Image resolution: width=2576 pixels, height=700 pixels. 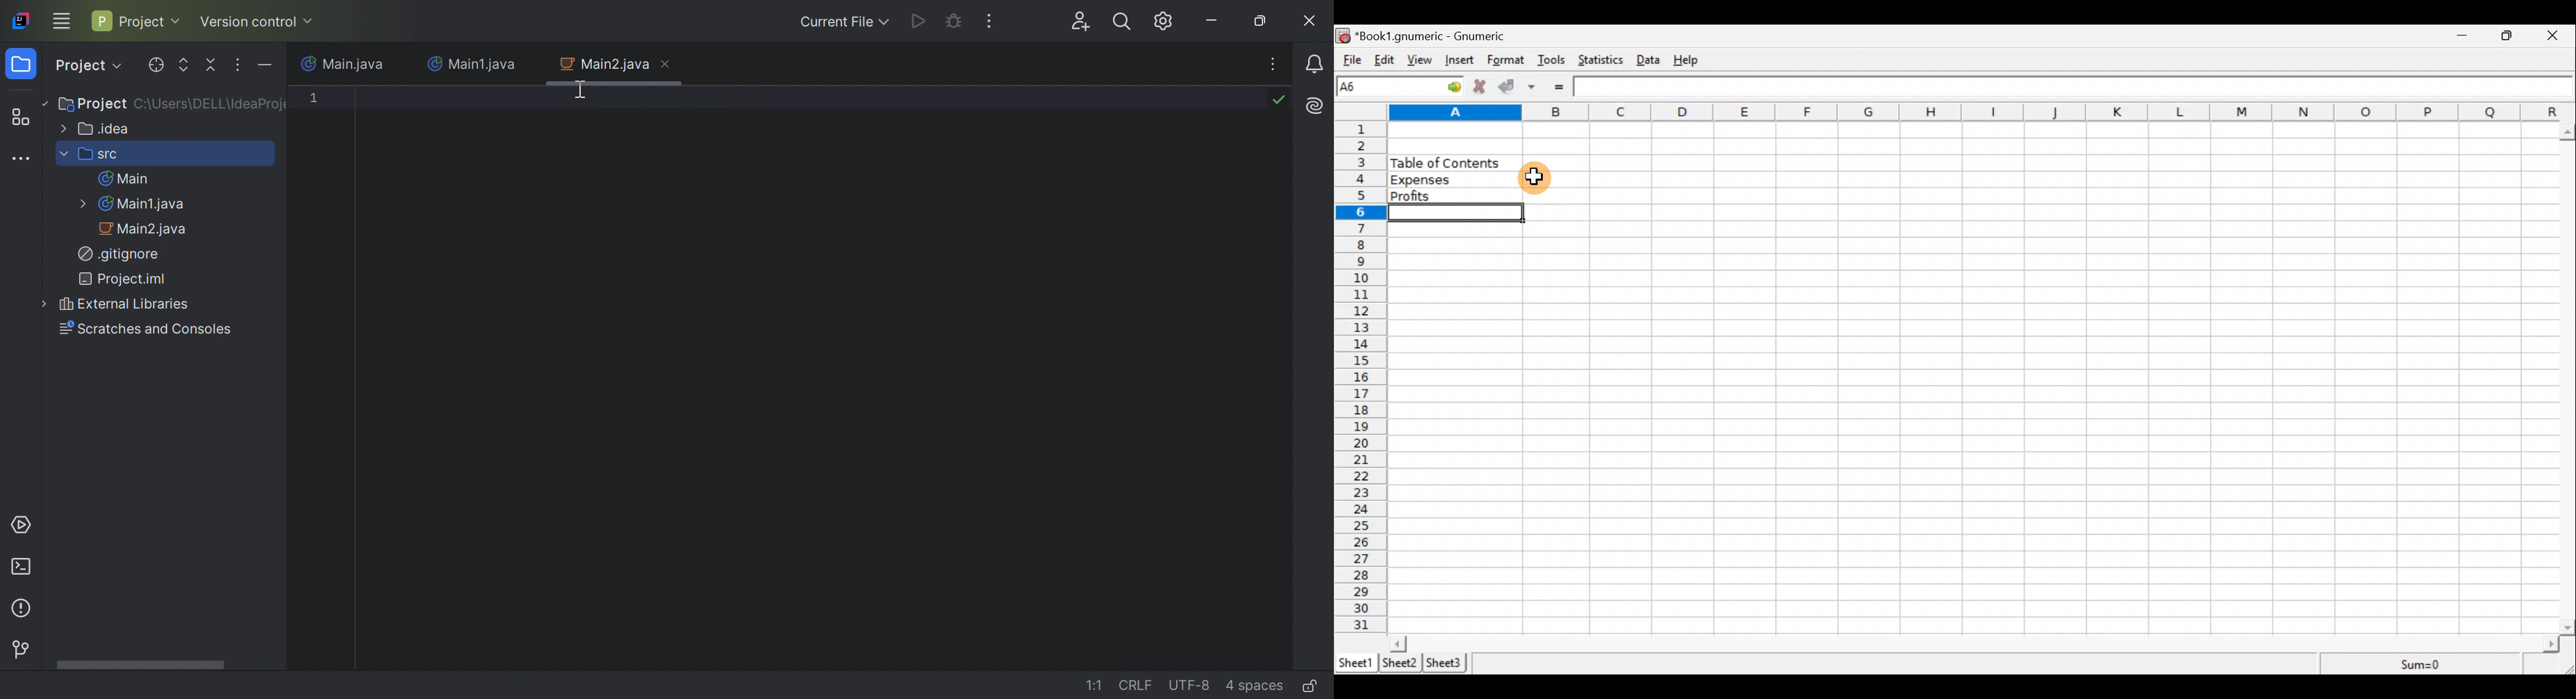 What do you see at coordinates (22, 564) in the screenshot?
I see `Terminal` at bounding box center [22, 564].